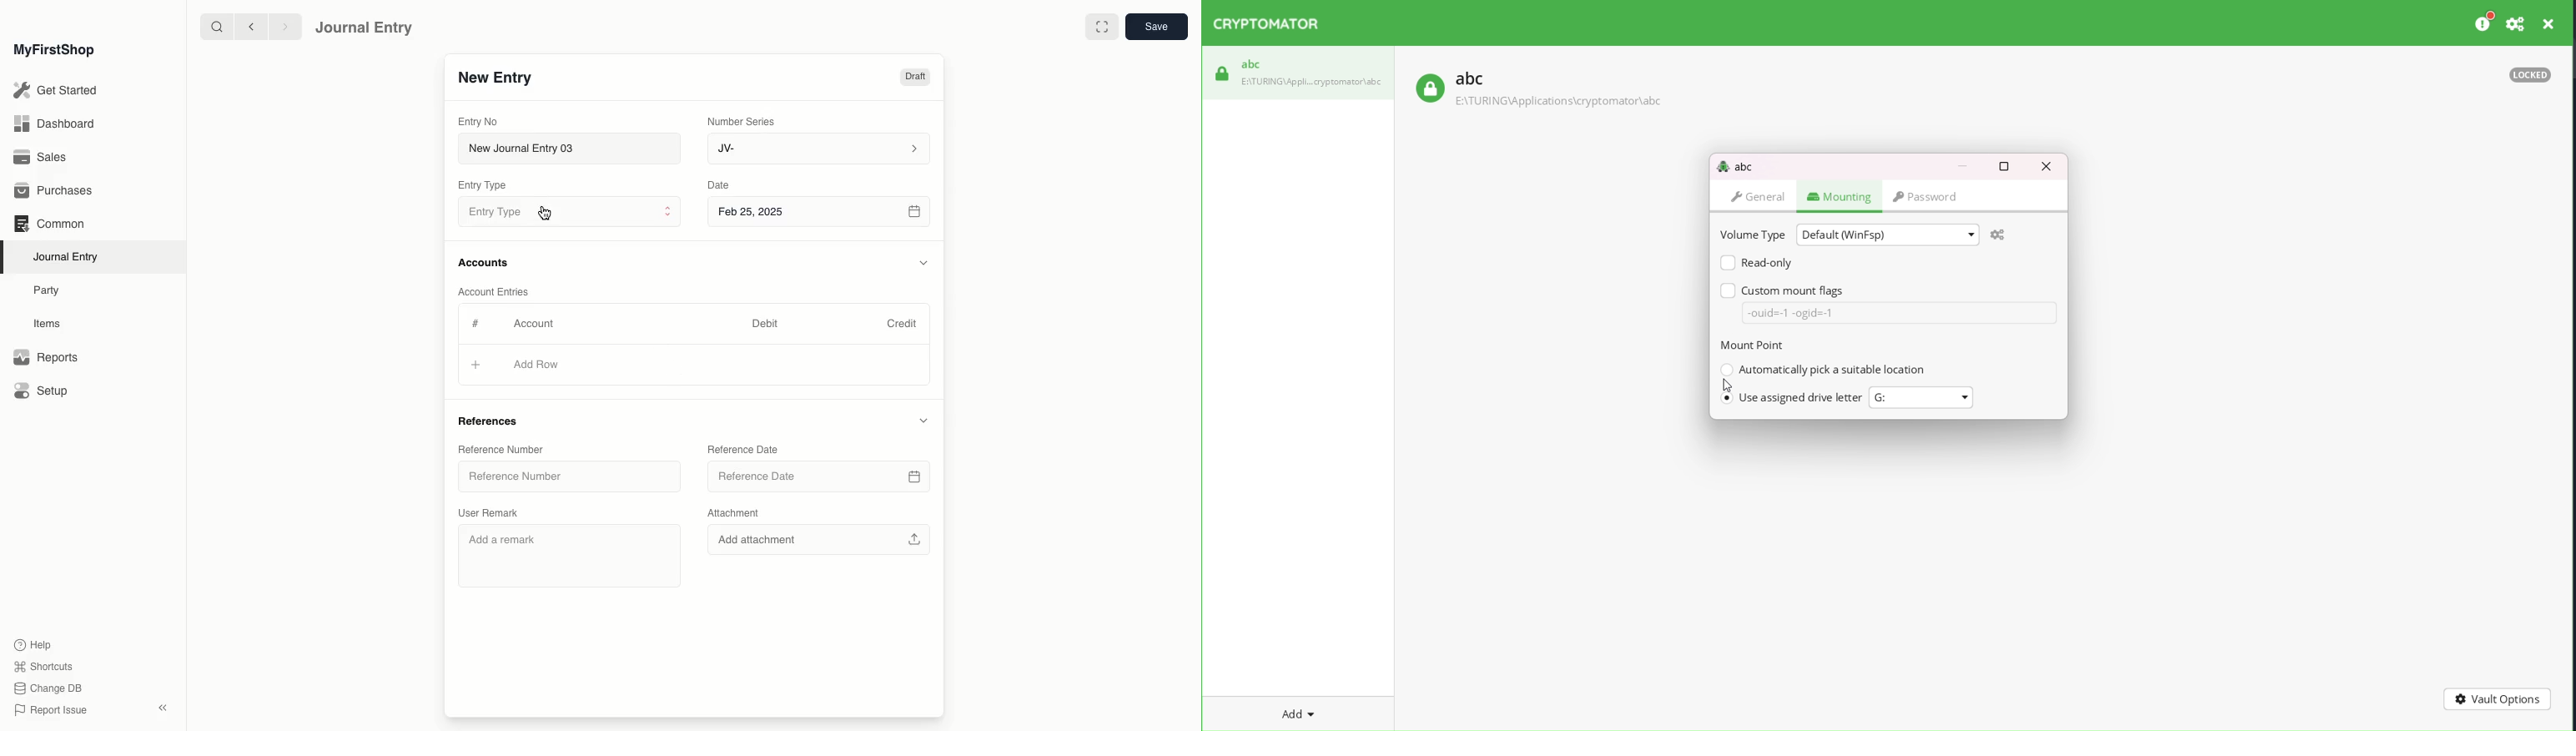 This screenshot has width=2576, height=756. What do you see at coordinates (1155, 28) in the screenshot?
I see `save` at bounding box center [1155, 28].